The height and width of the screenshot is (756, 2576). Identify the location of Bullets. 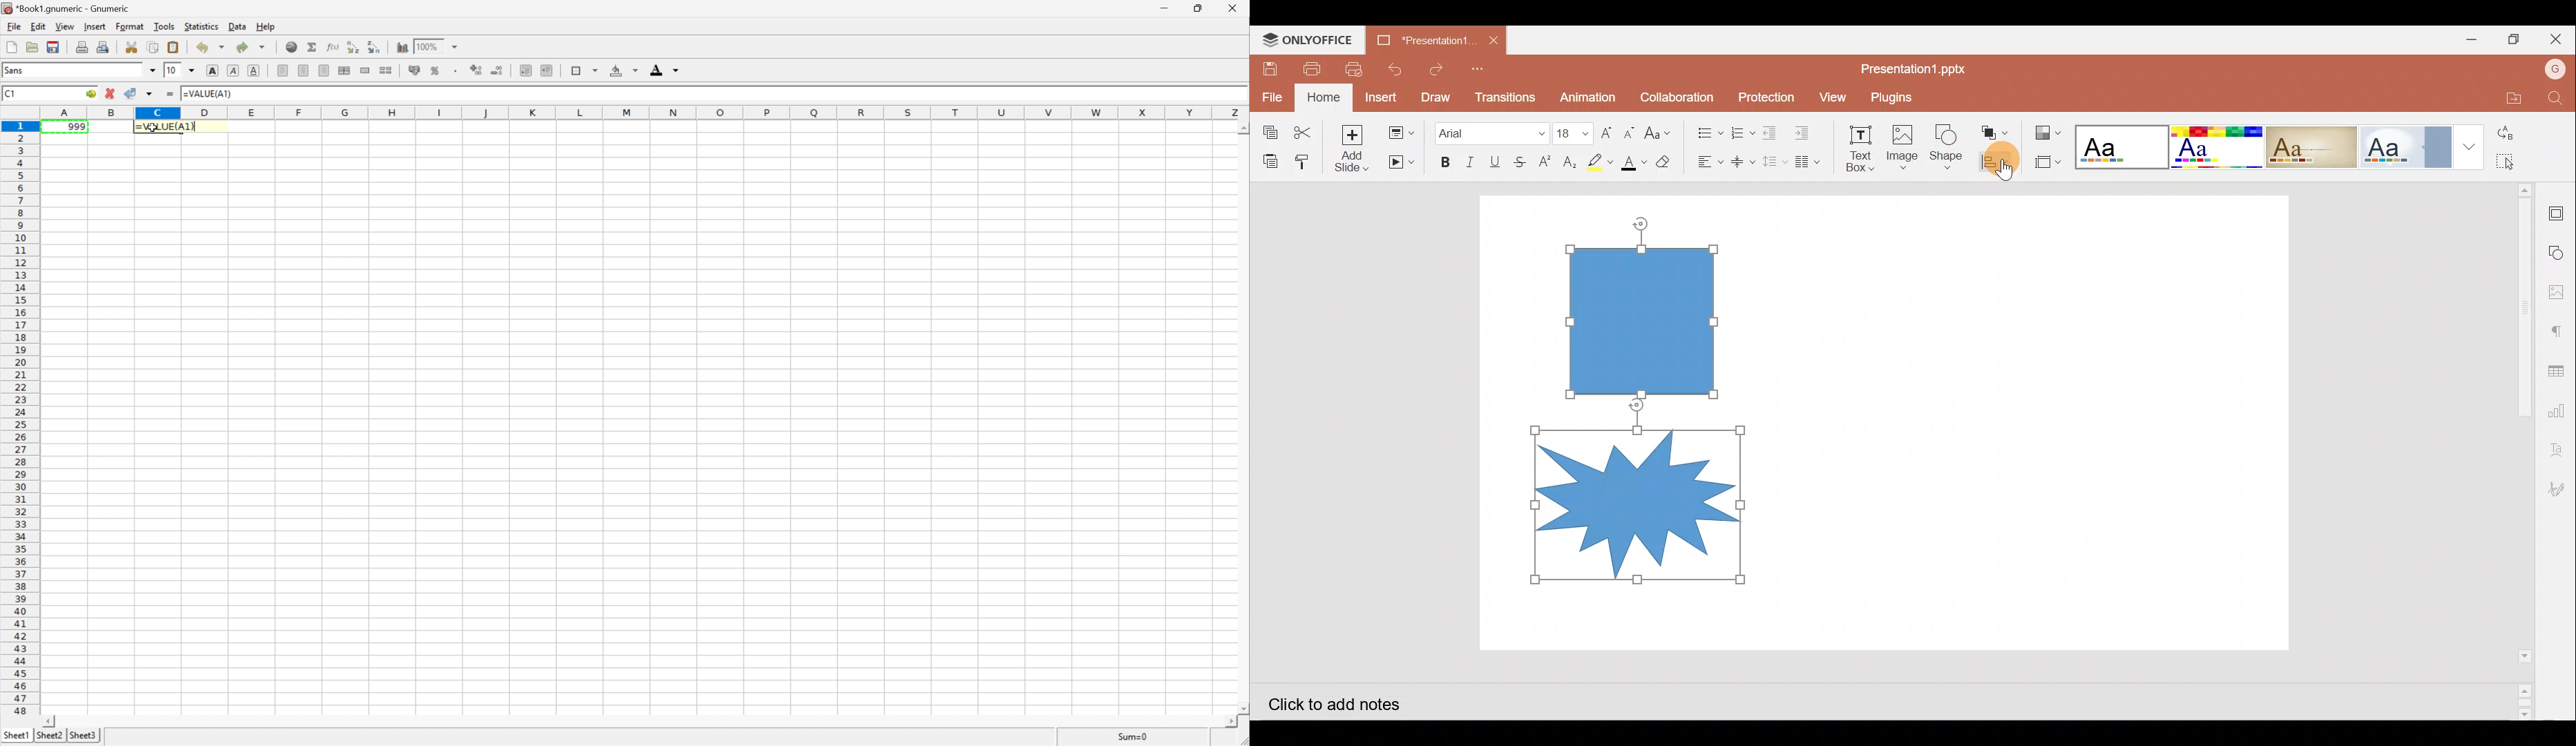
(1705, 129).